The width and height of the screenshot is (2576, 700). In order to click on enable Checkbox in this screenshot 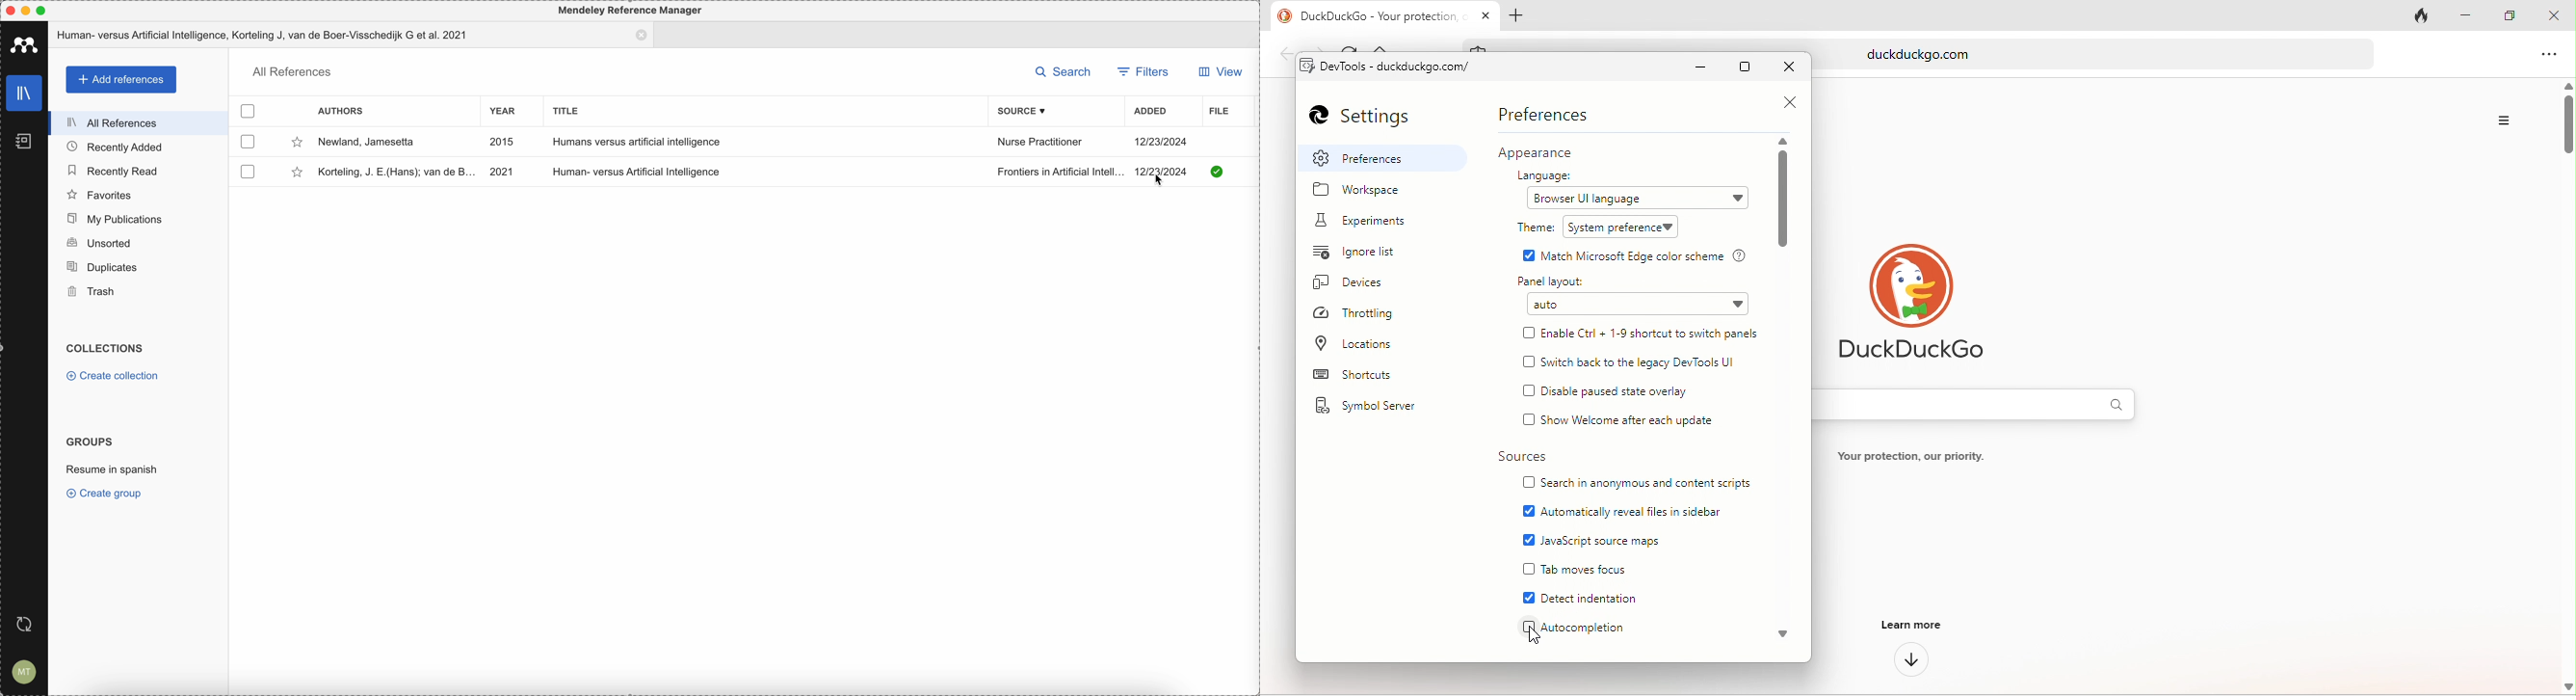, I will do `click(1528, 255)`.